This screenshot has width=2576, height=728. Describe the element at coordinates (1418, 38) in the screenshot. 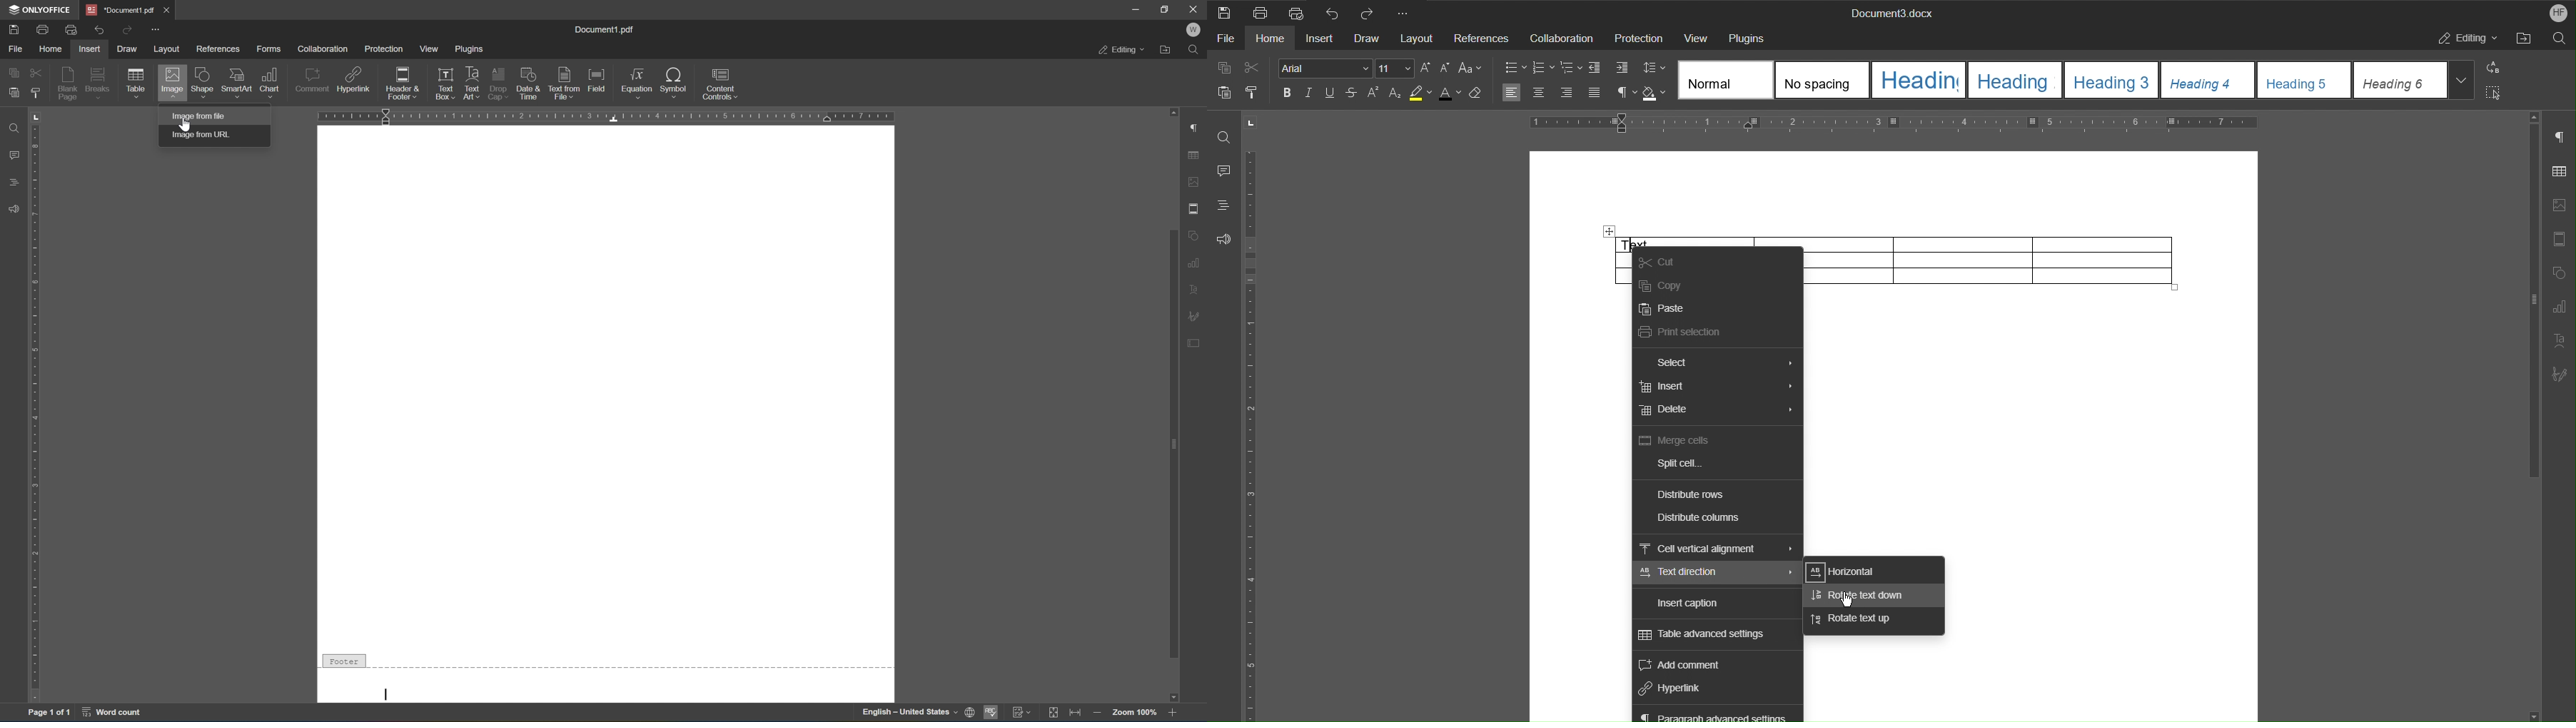

I see `Layout` at that location.